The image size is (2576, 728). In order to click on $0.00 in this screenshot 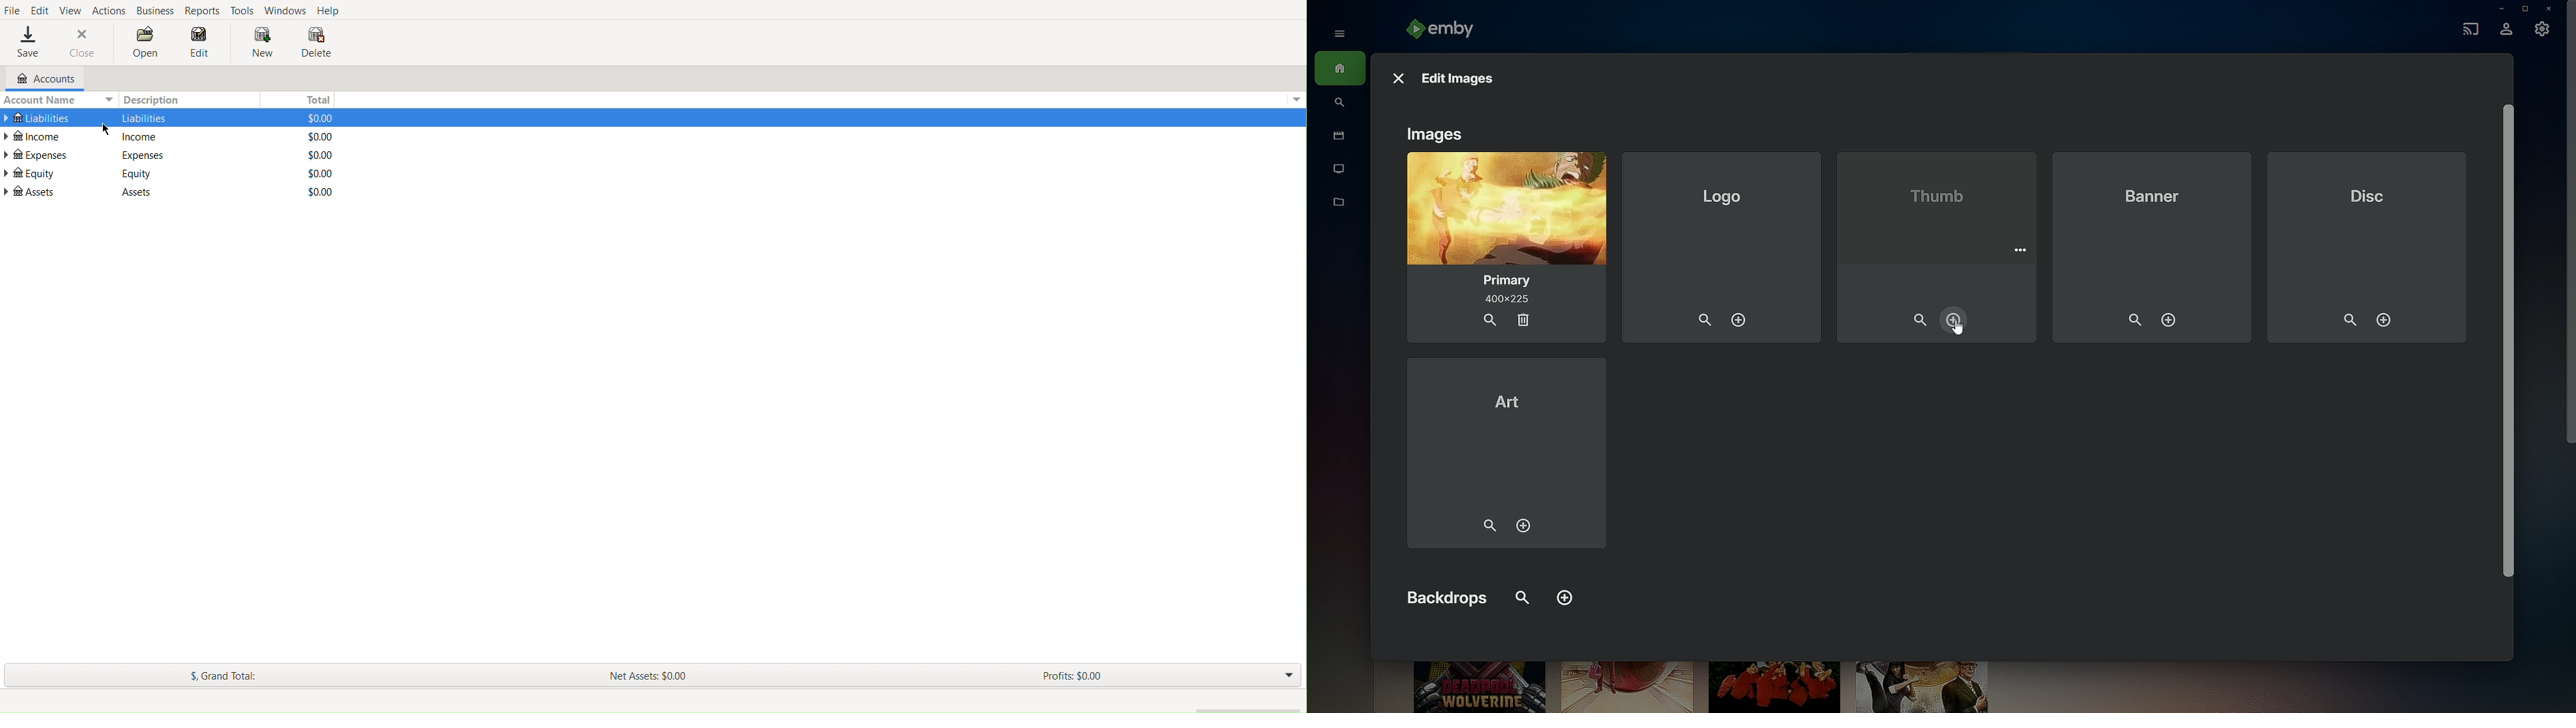, I will do `click(316, 173)`.